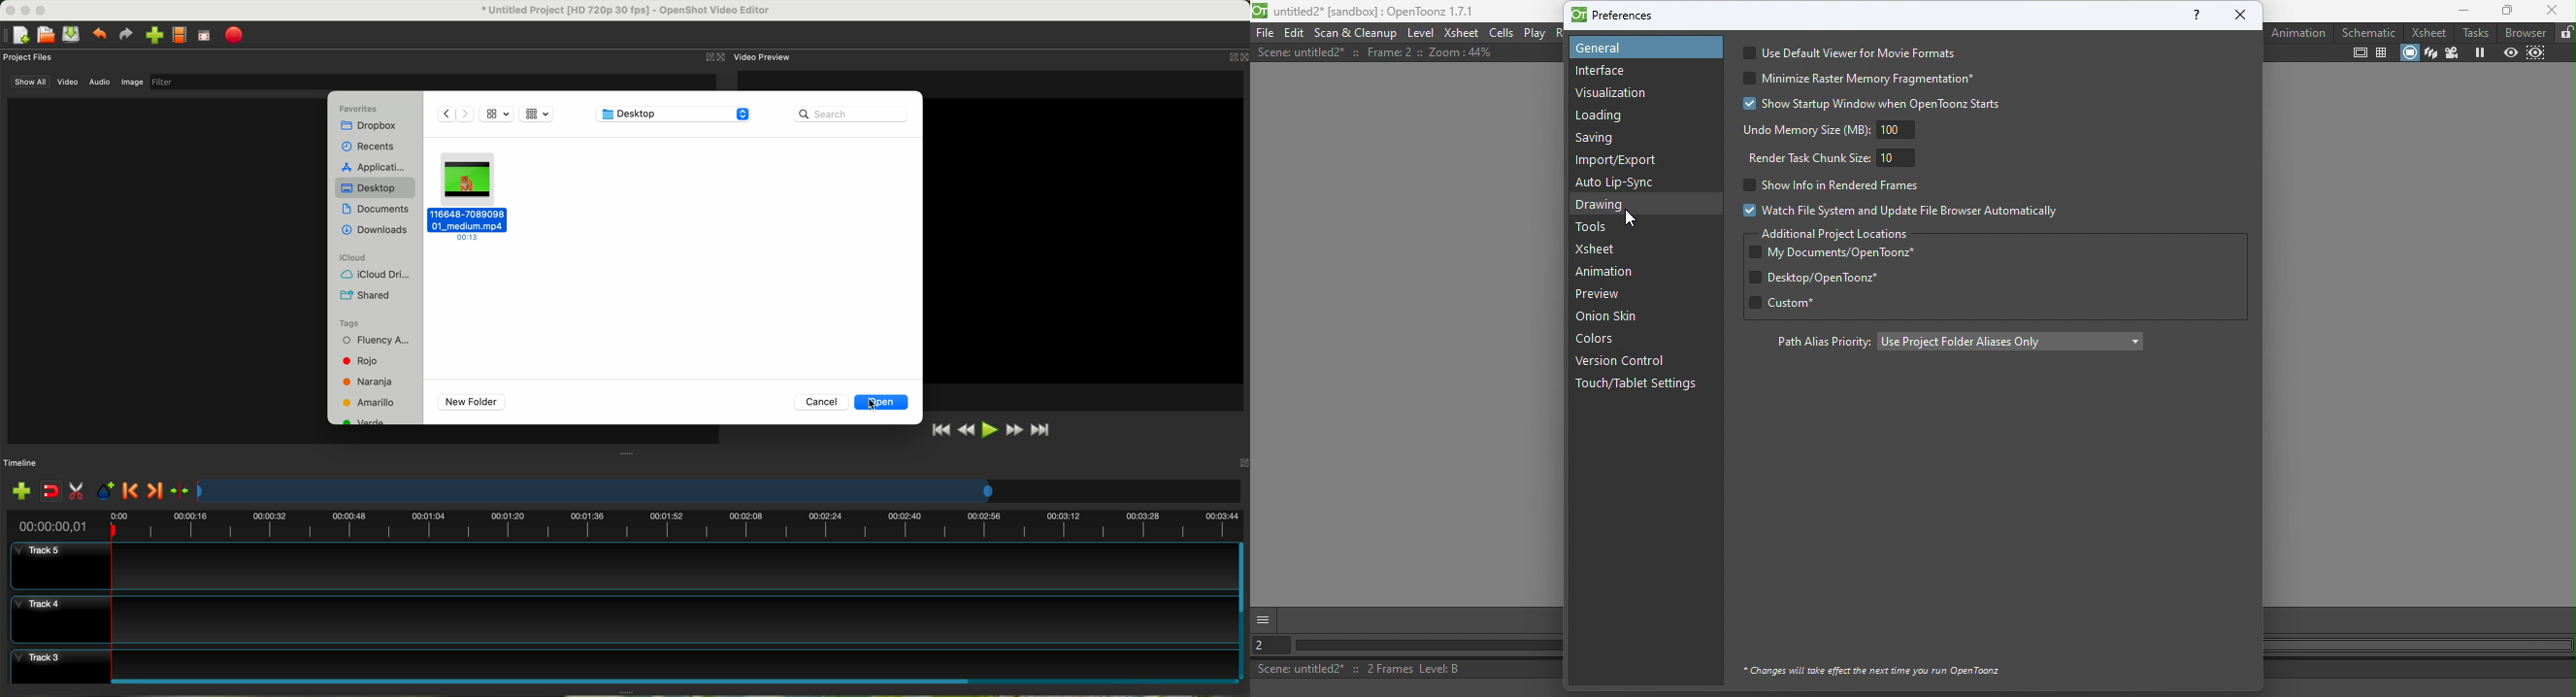 The image size is (2576, 700). What do you see at coordinates (52, 491) in the screenshot?
I see `disable snapping` at bounding box center [52, 491].